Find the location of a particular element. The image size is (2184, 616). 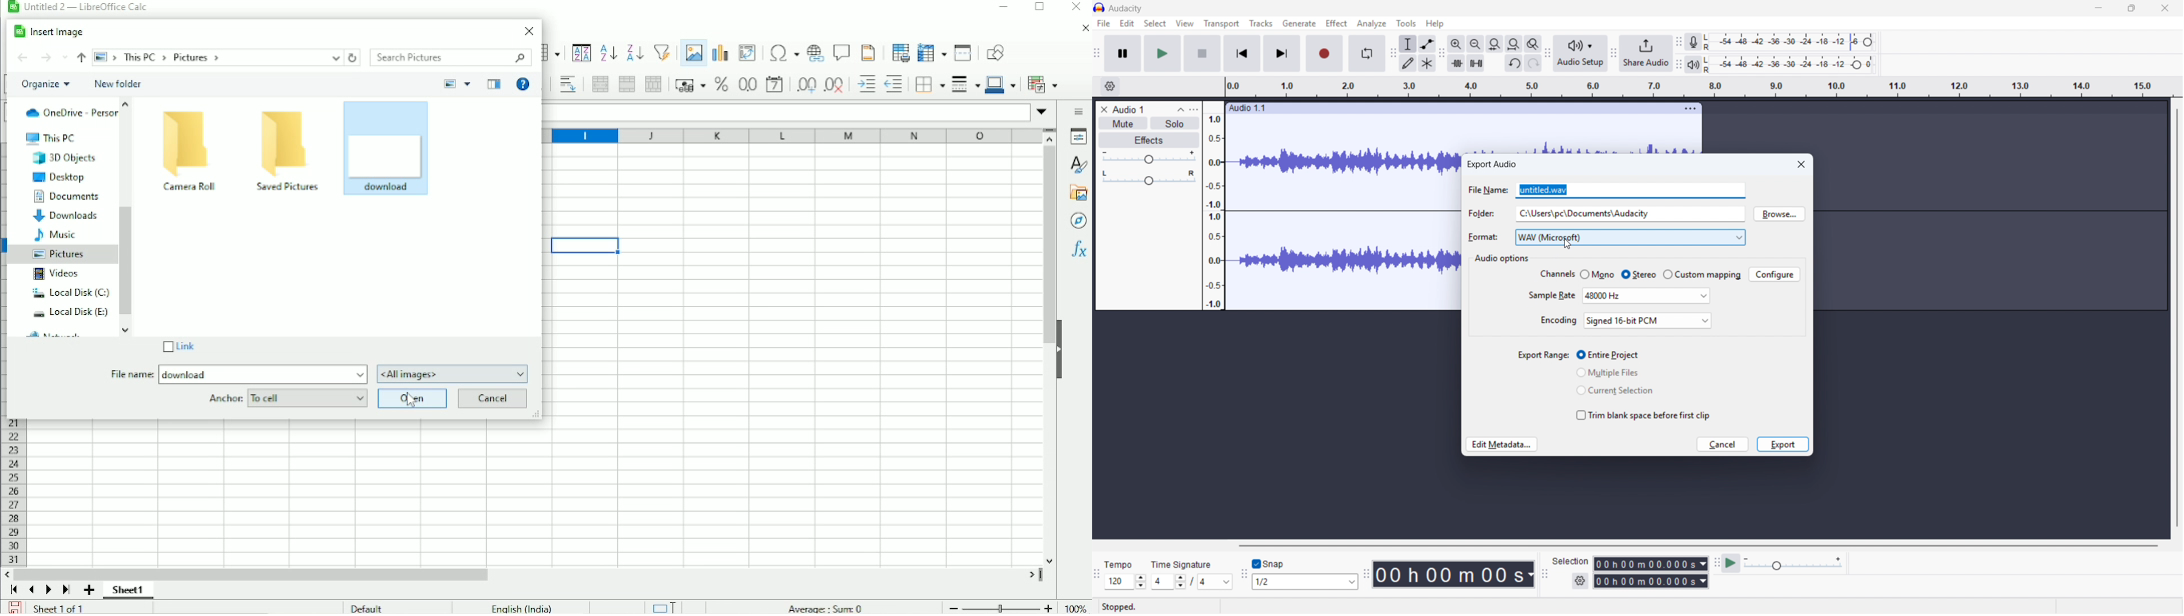

Playback metre  is located at coordinates (1694, 64).